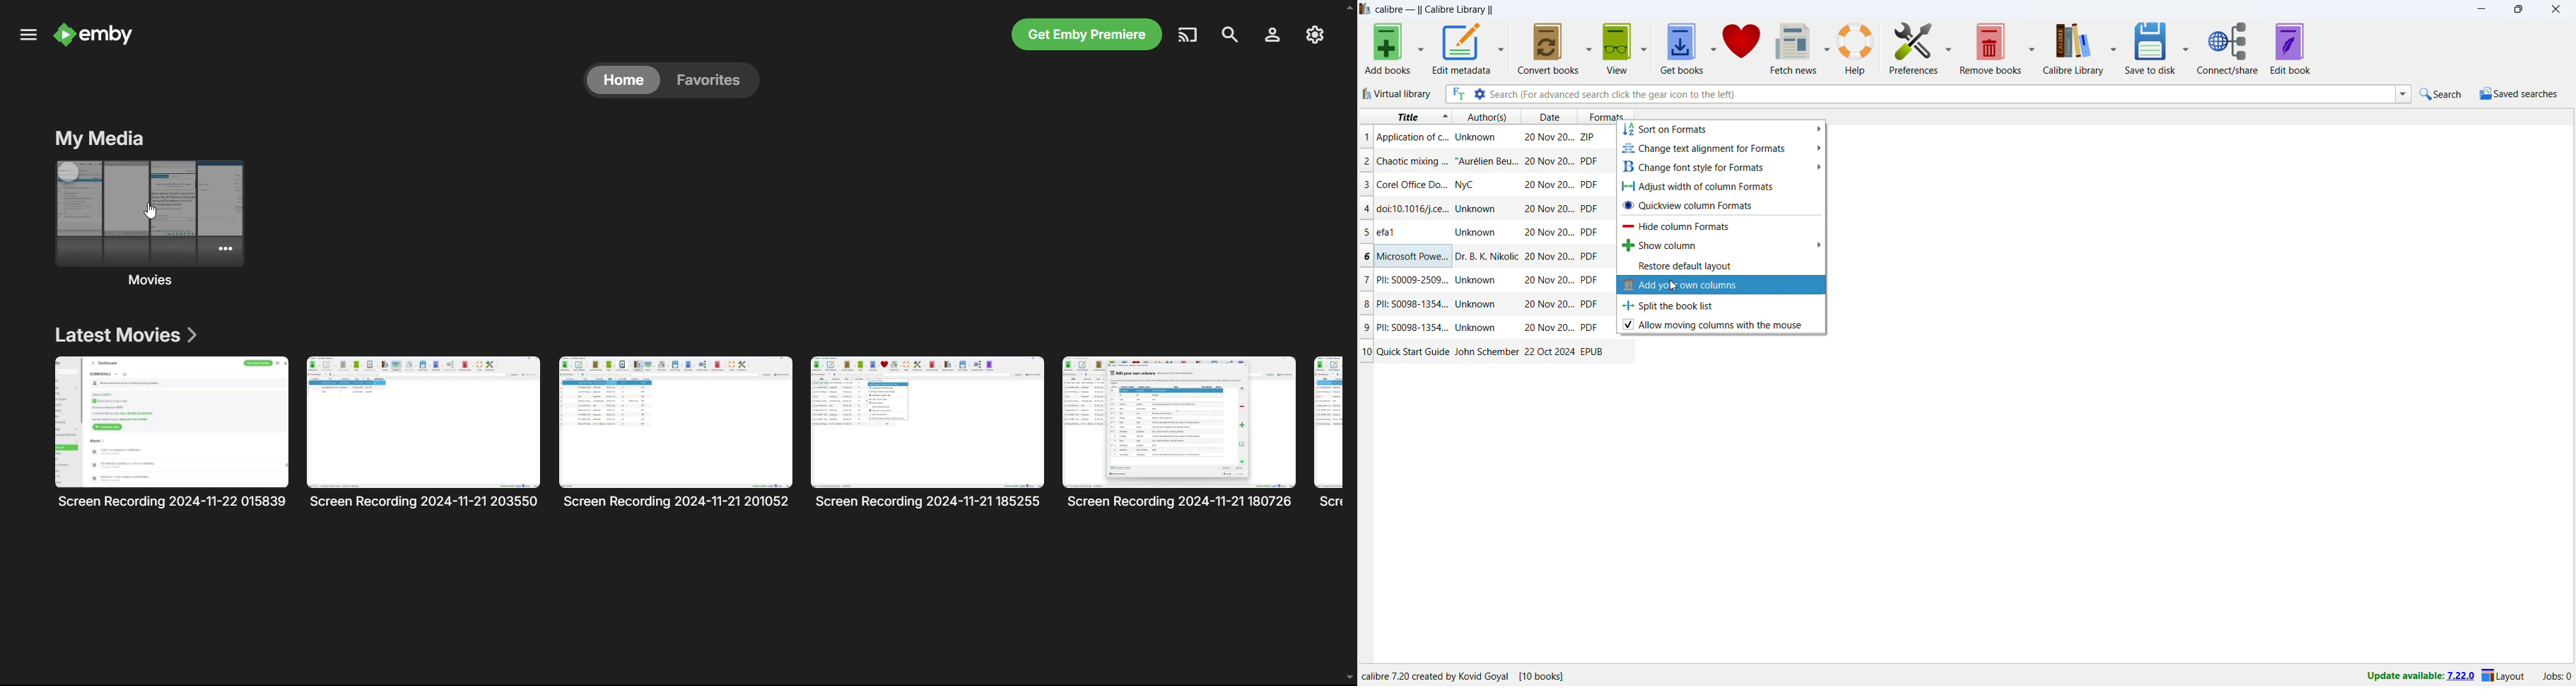  What do you see at coordinates (1550, 351) in the screenshot?
I see `date` at bounding box center [1550, 351].